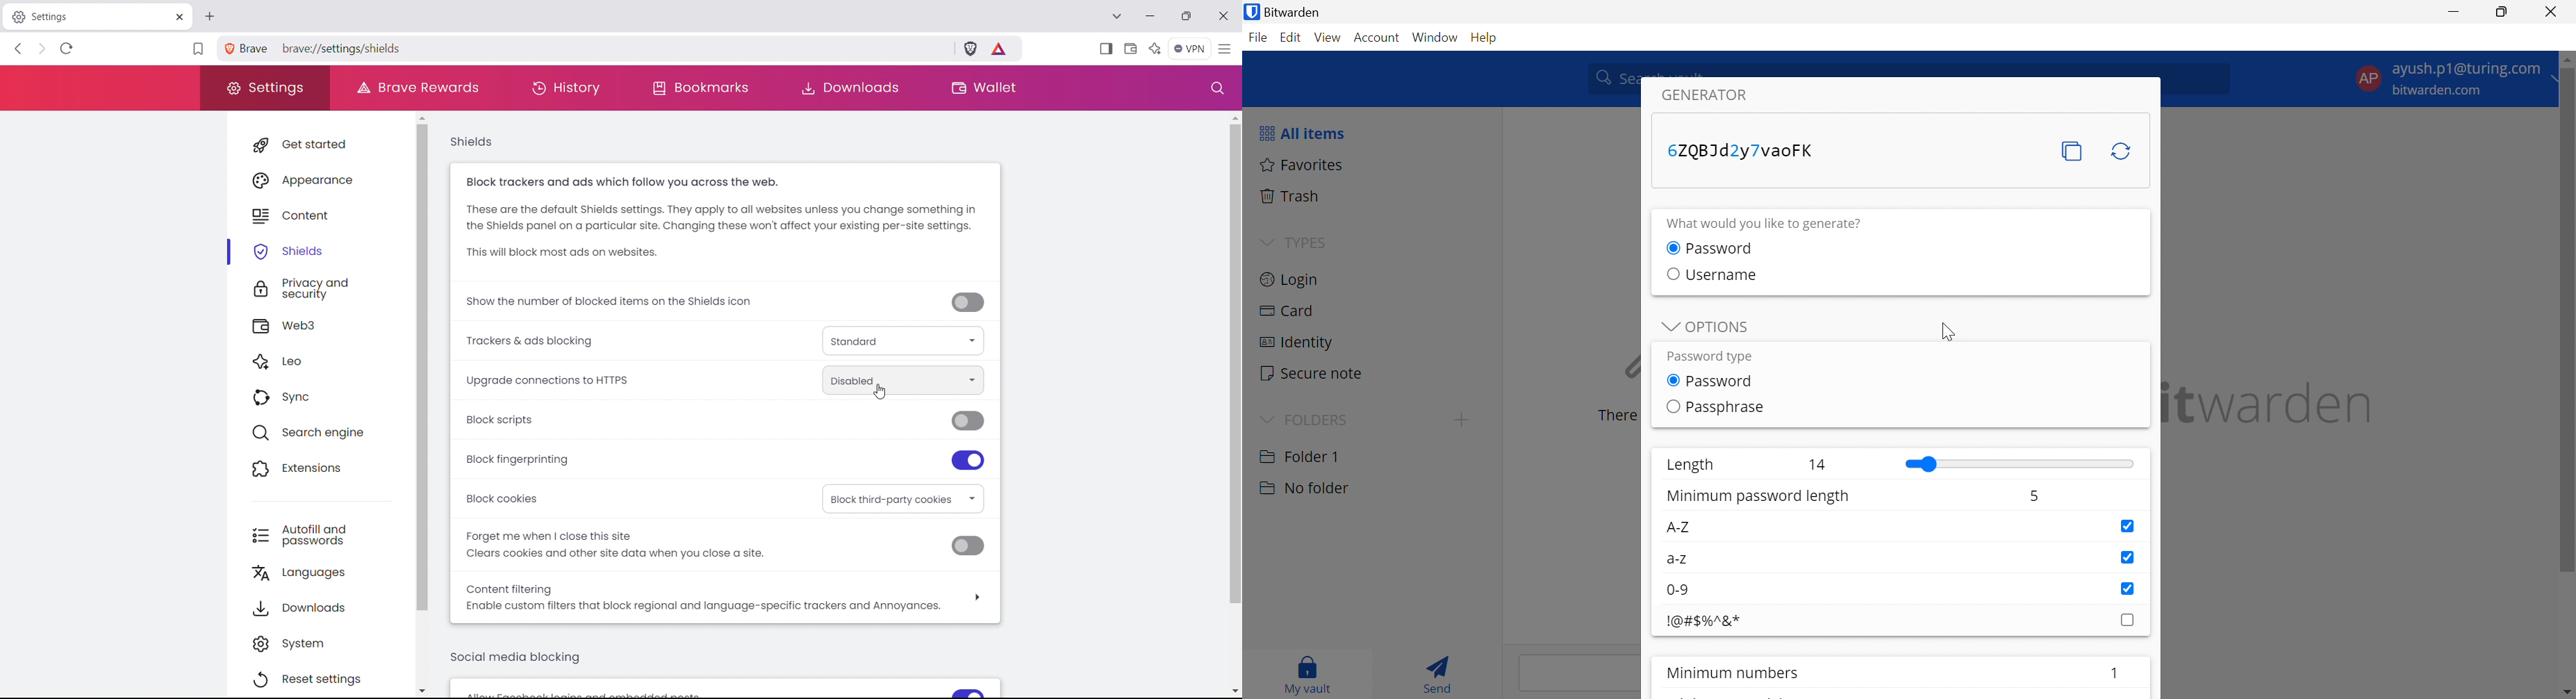 This screenshot has height=700, width=2576. What do you see at coordinates (1301, 455) in the screenshot?
I see `Folder` at bounding box center [1301, 455].